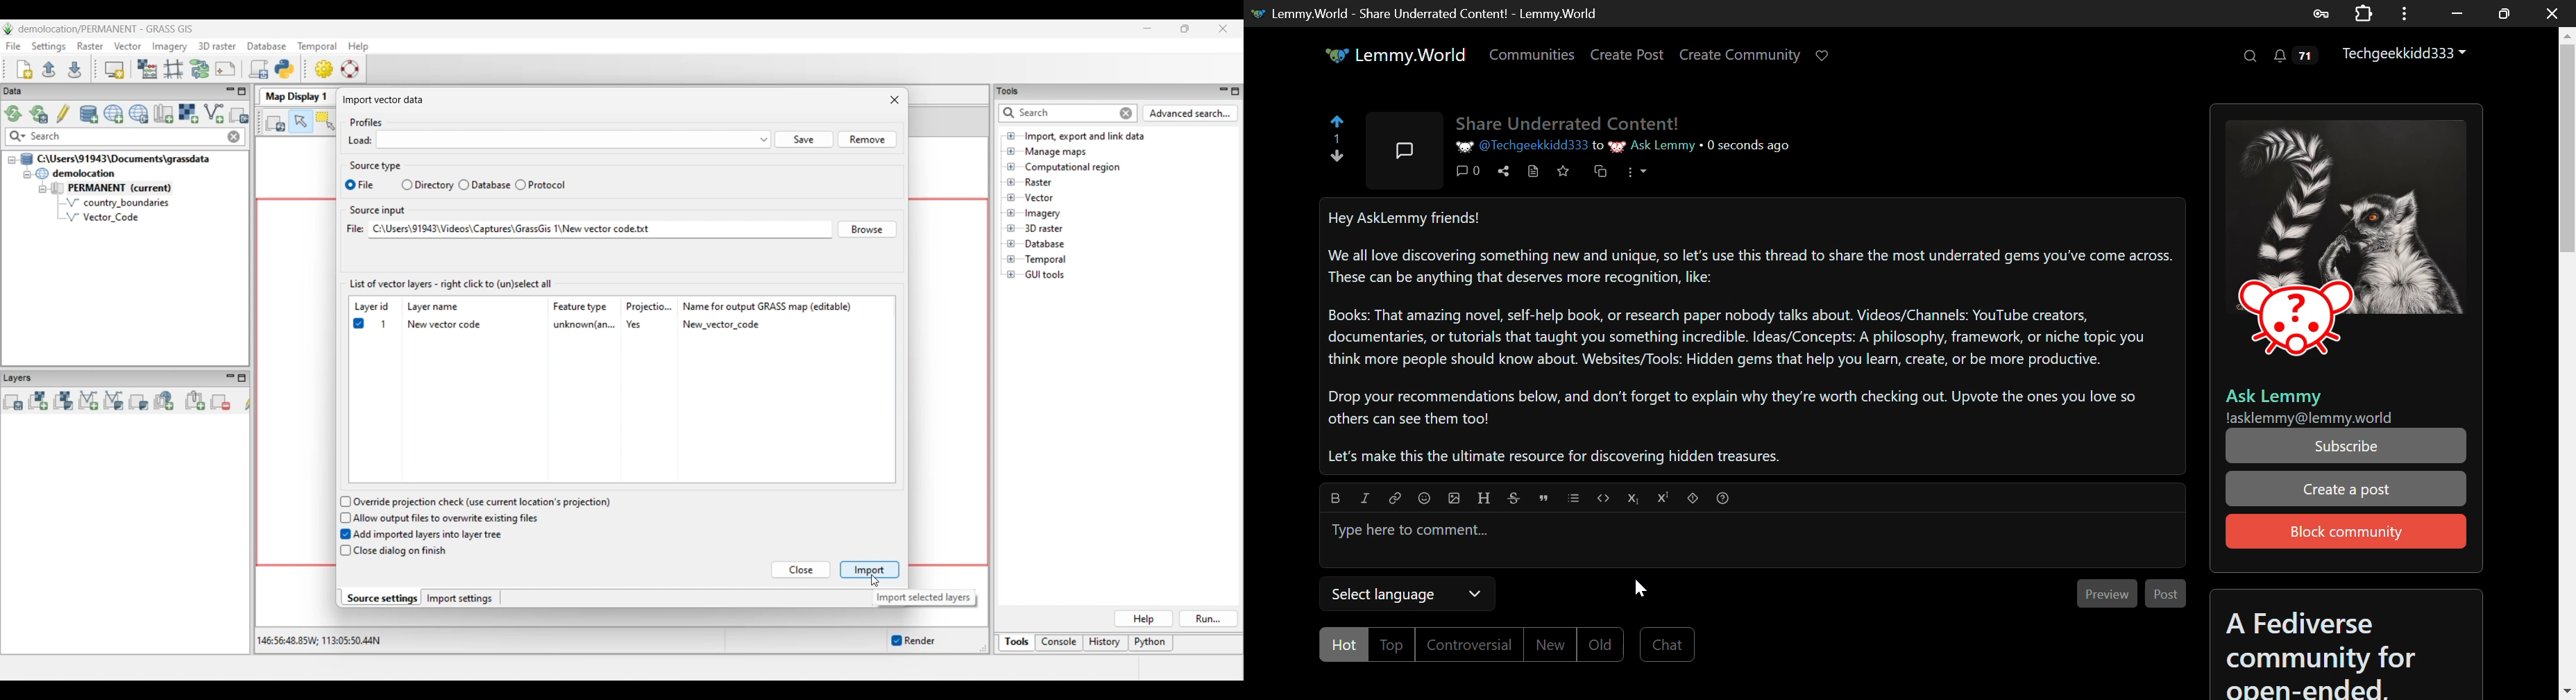  Describe the element at coordinates (1516, 499) in the screenshot. I see `Strikethrough` at that location.